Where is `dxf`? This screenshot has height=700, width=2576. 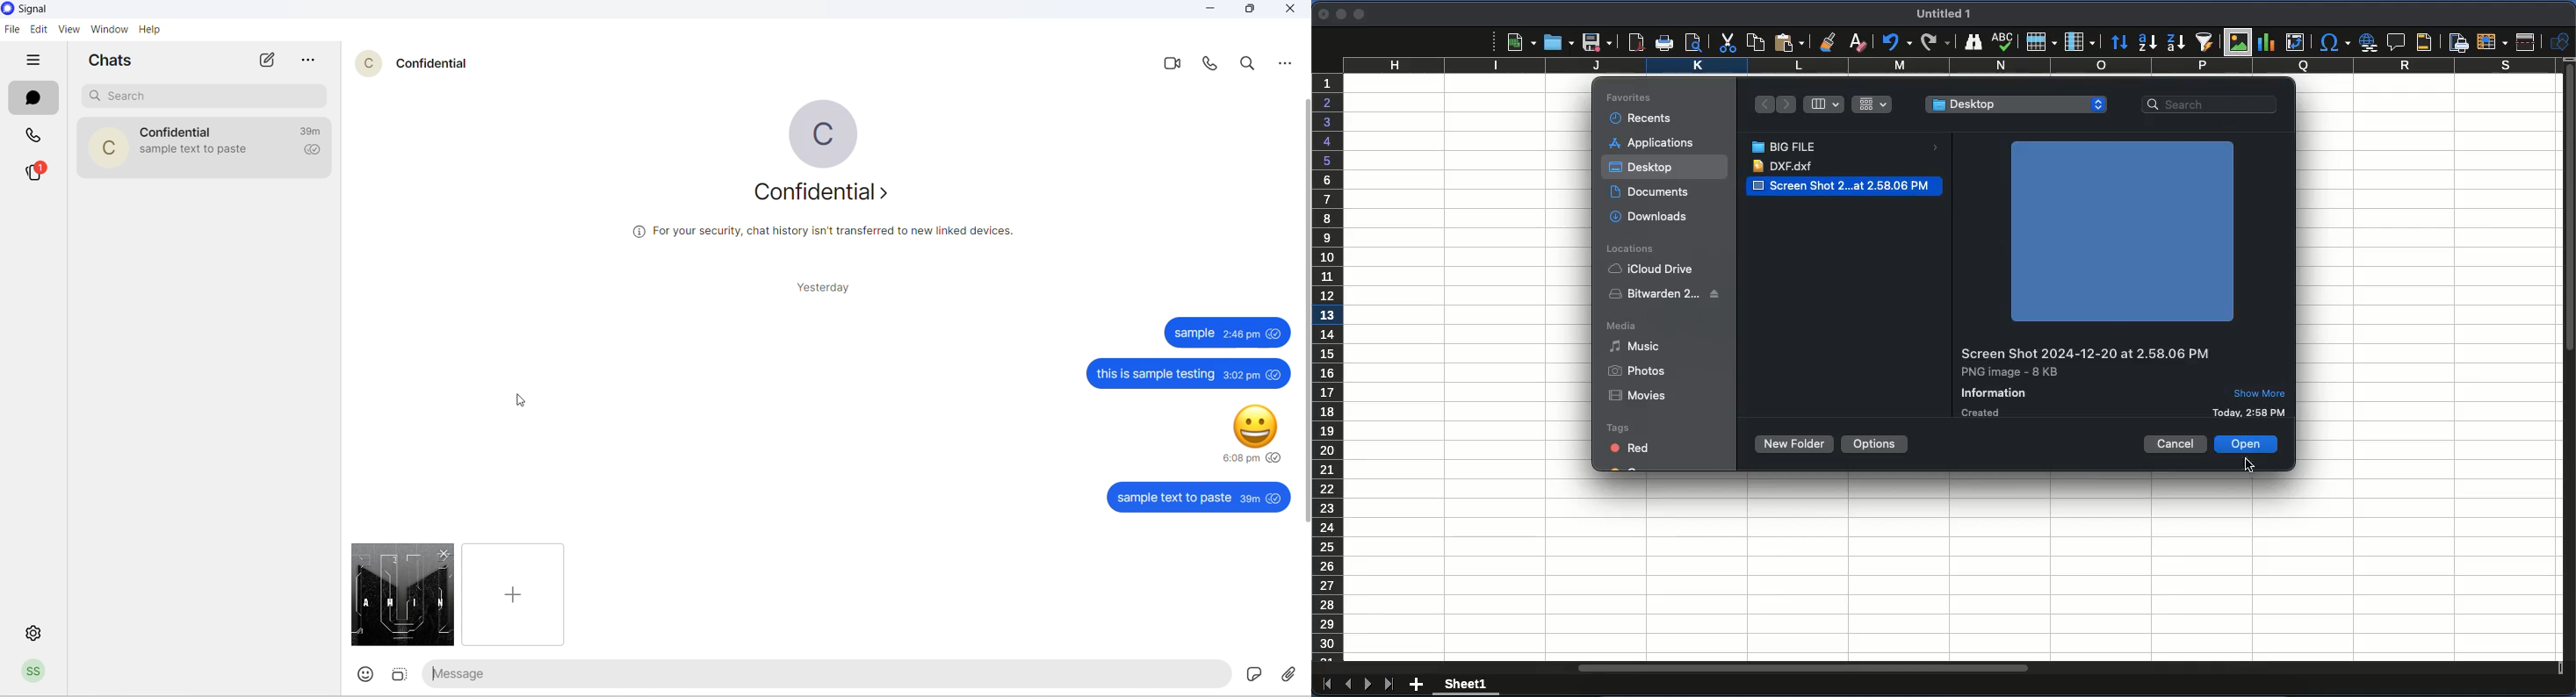 dxf is located at coordinates (1786, 167).